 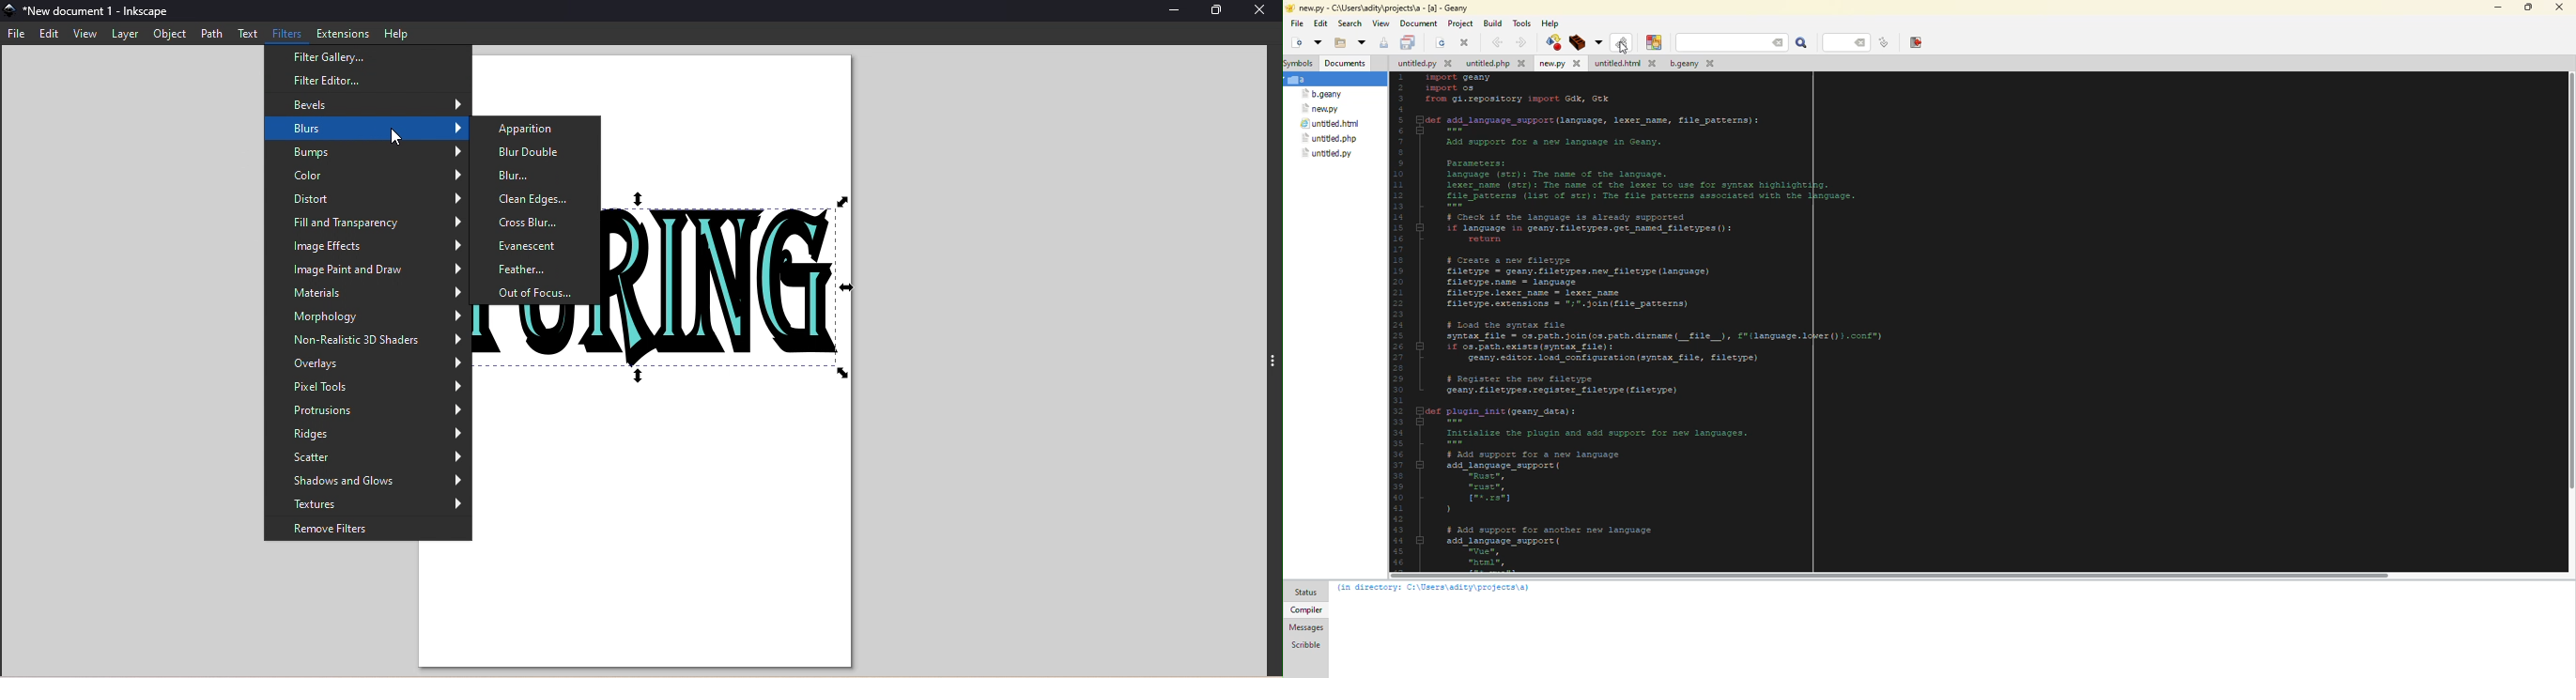 What do you see at coordinates (366, 507) in the screenshot?
I see `Textures` at bounding box center [366, 507].